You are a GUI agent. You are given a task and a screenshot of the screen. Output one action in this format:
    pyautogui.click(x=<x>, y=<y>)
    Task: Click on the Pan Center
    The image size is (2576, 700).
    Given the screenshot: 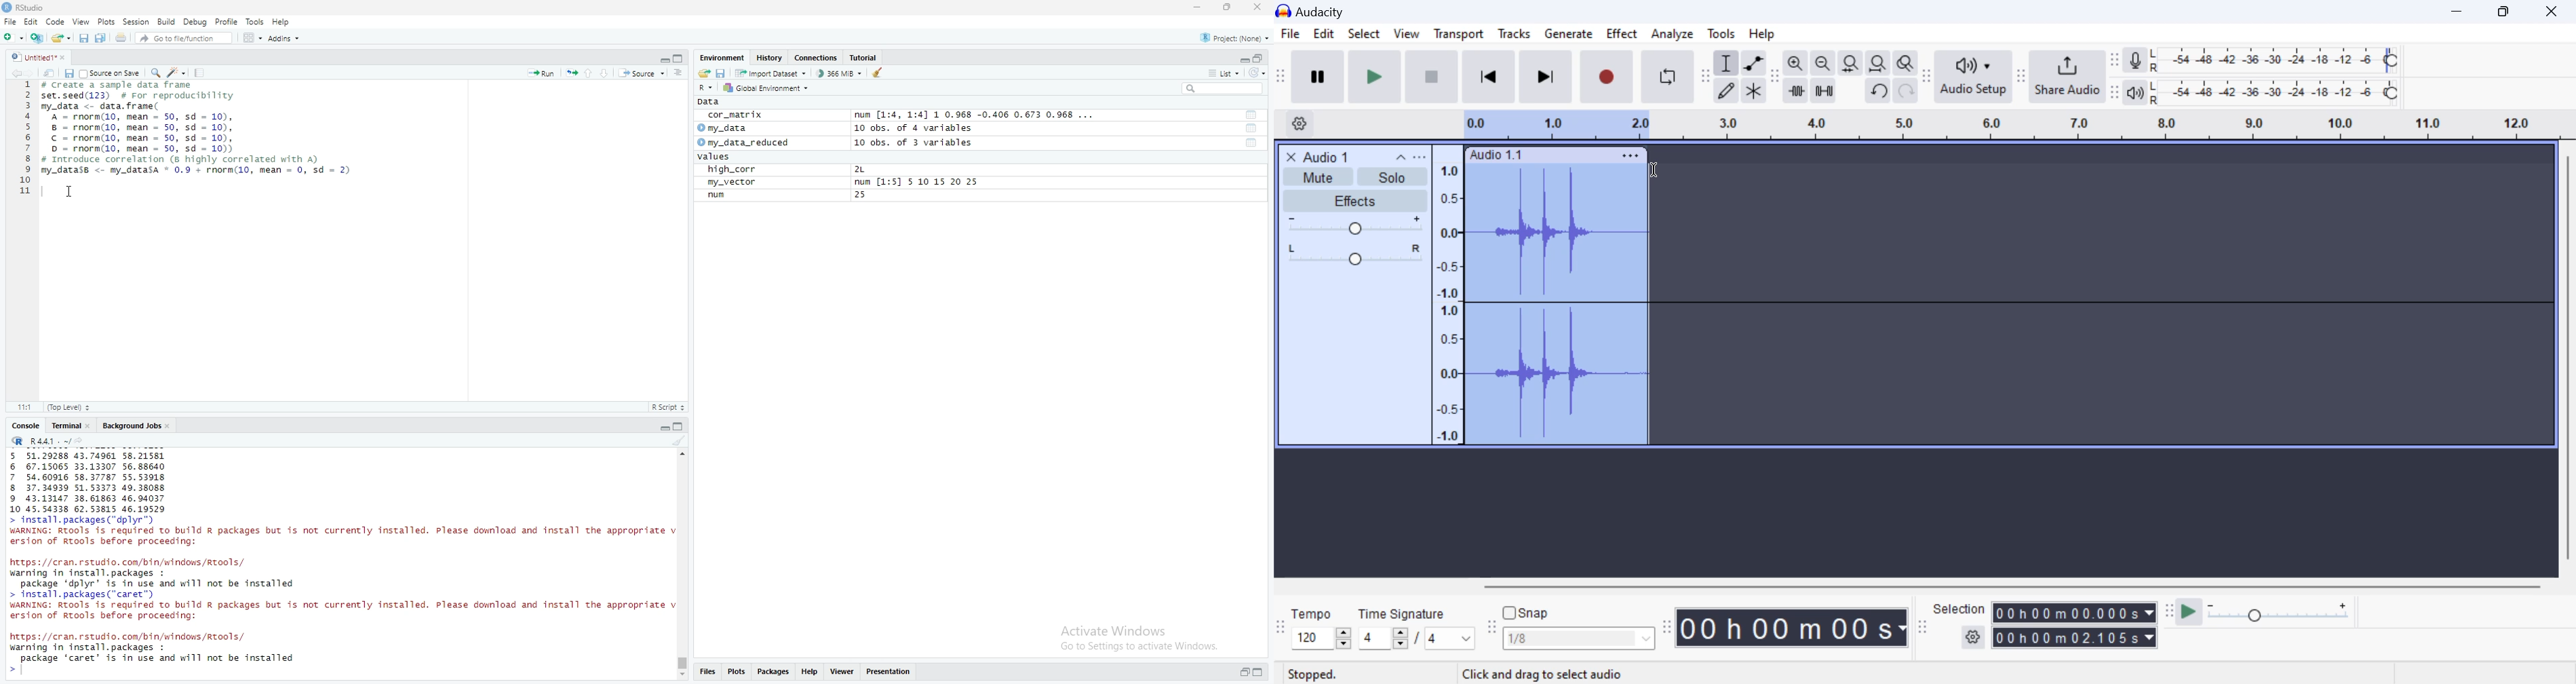 What is the action you would take?
    pyautogui.click(x=1359, y=254)
    